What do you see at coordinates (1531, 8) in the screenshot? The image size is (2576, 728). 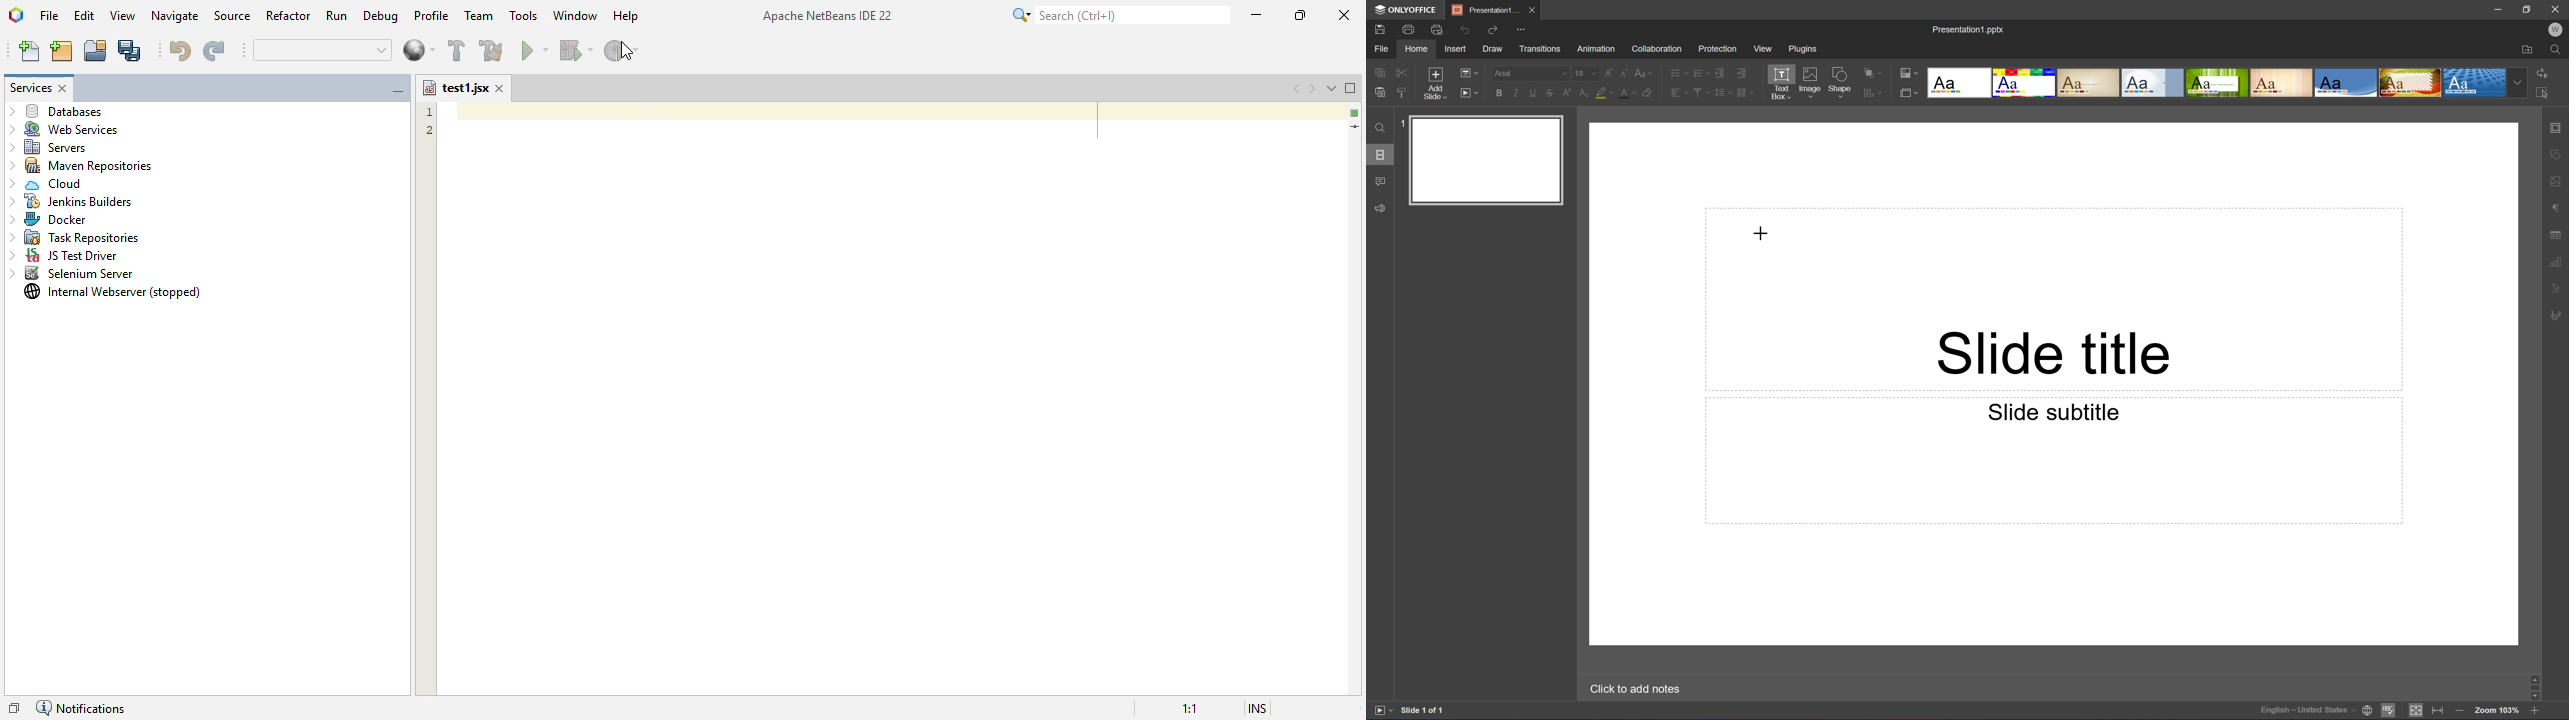 I see `Close` at bounding box center [1531, 8].